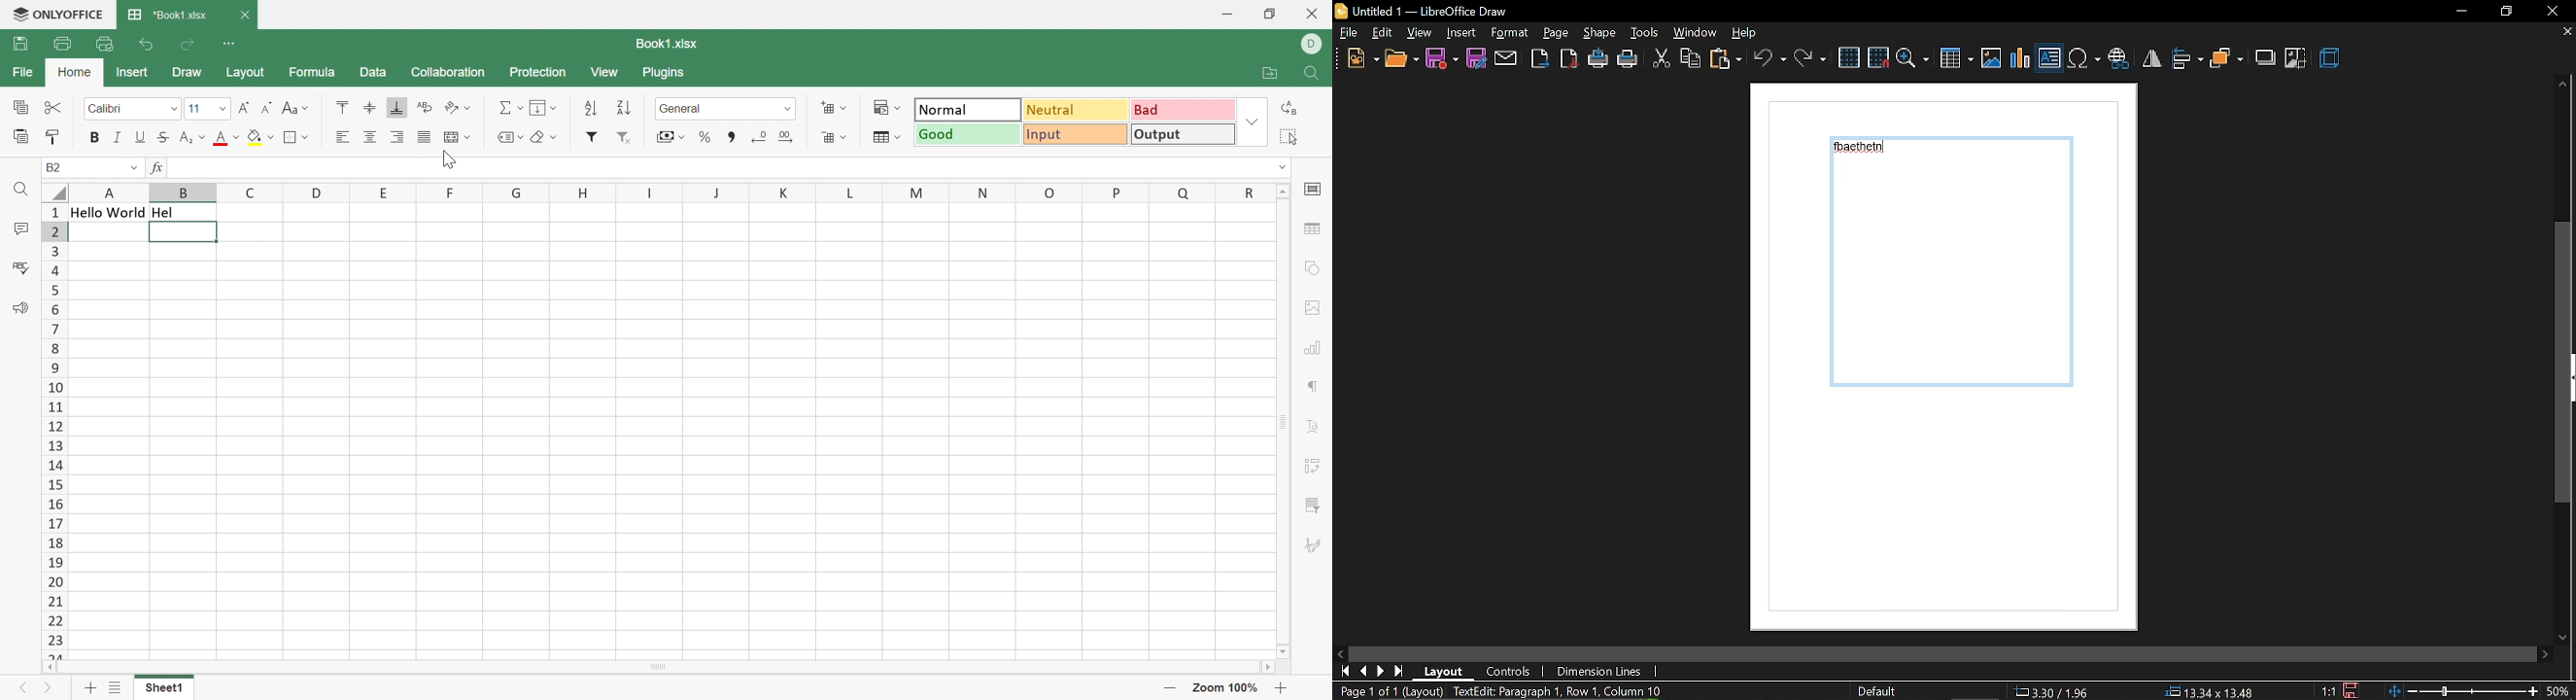 The width and height of the screenshot is (2576, 700). What do you see at coordinates (398, 138) in the screenshot?
I see `Align right` at bounding box center [398, 138].